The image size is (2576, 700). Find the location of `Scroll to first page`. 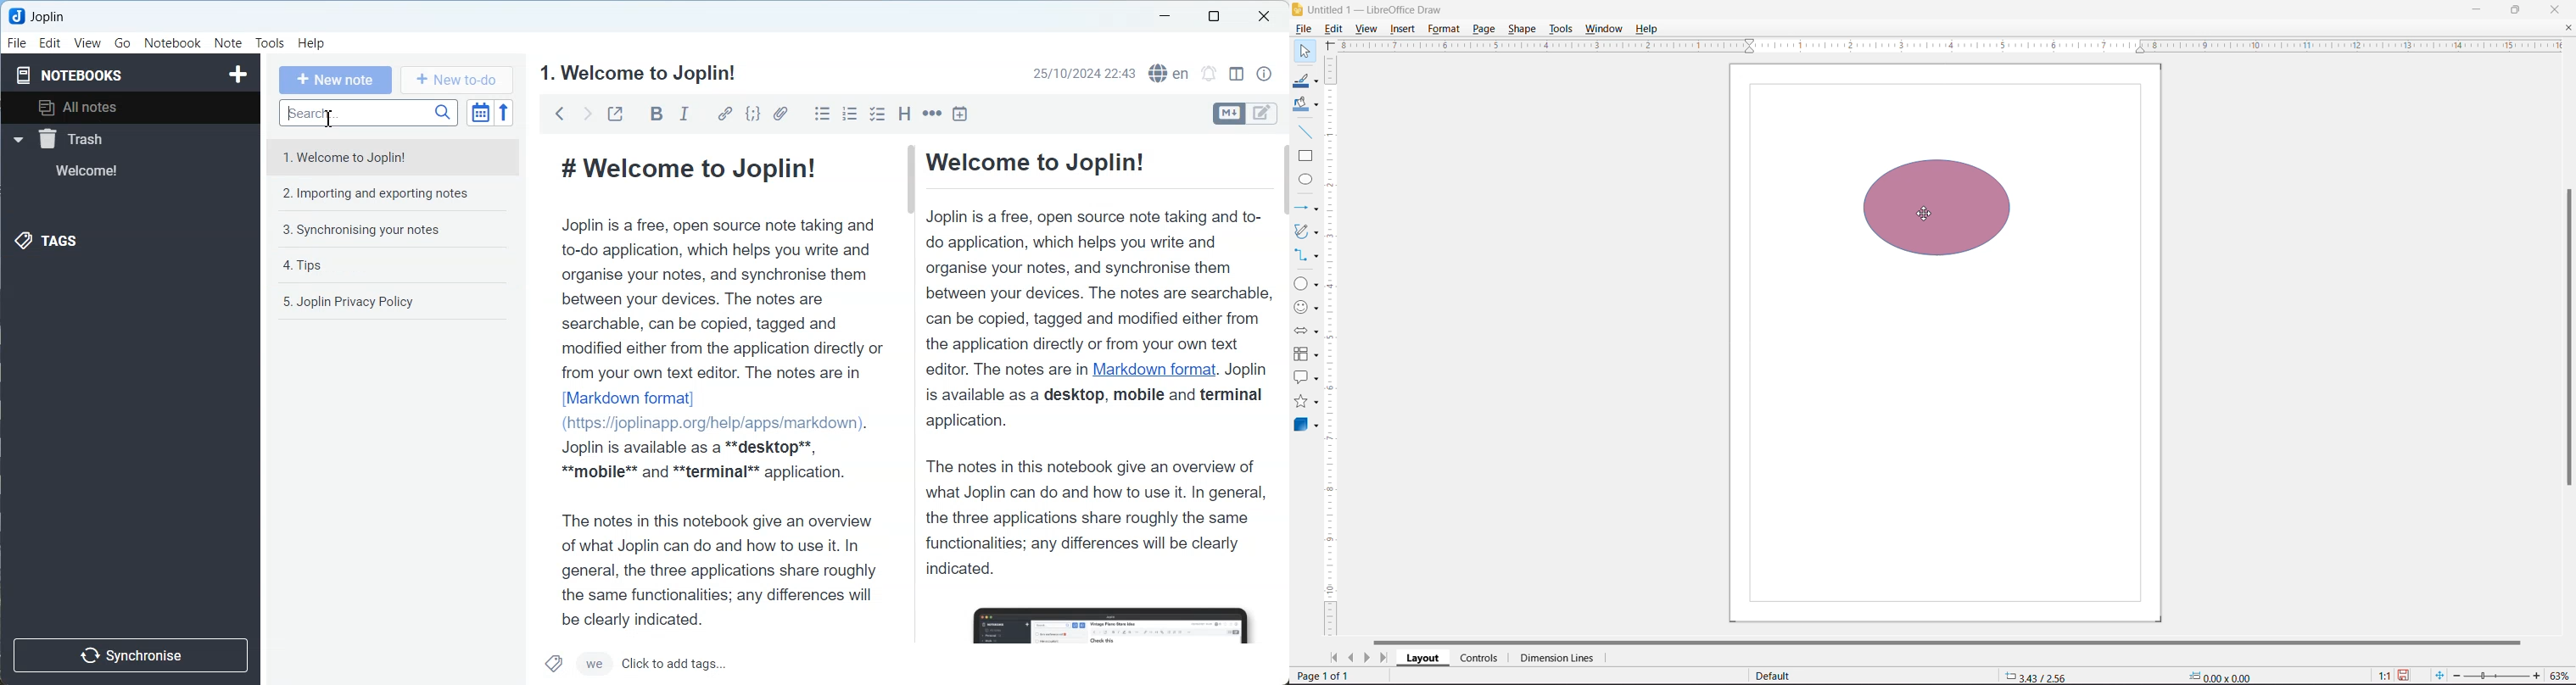

Scroll to first page is located at coordinates (1335, 658).